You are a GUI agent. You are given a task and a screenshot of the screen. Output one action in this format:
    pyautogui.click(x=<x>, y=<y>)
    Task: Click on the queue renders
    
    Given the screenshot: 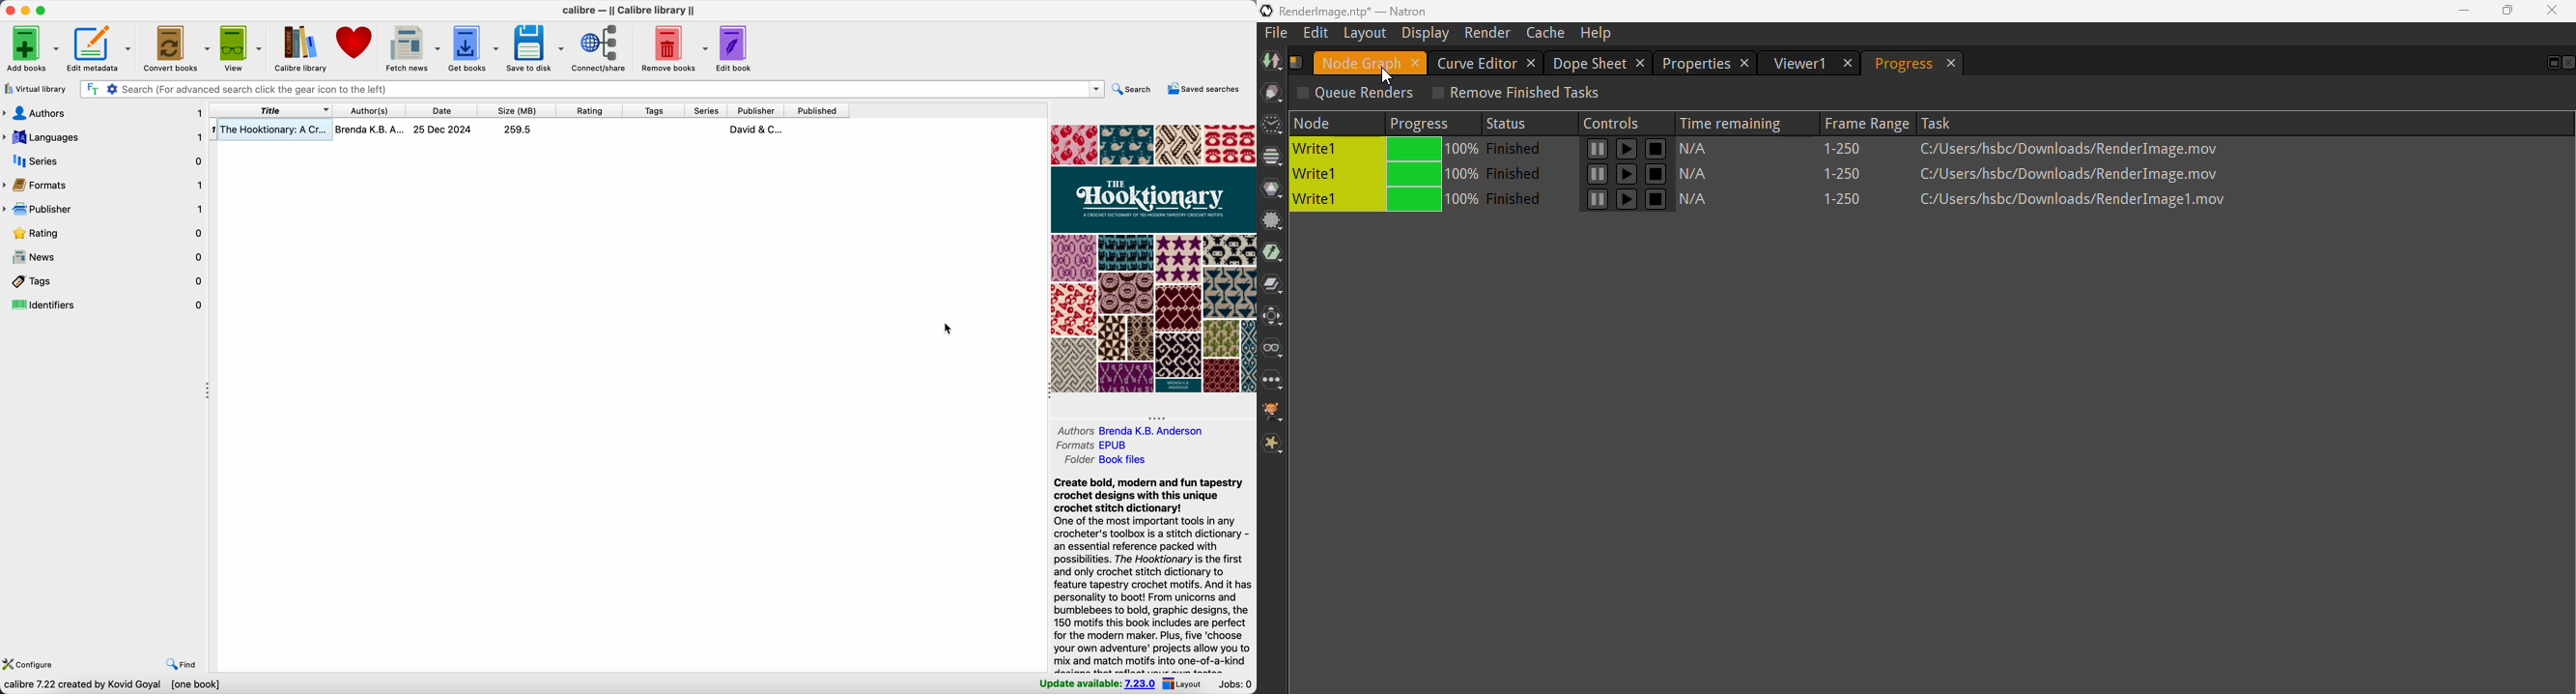 What is the action you would take?
    pyautogui.click(x=1355, y=94)
    